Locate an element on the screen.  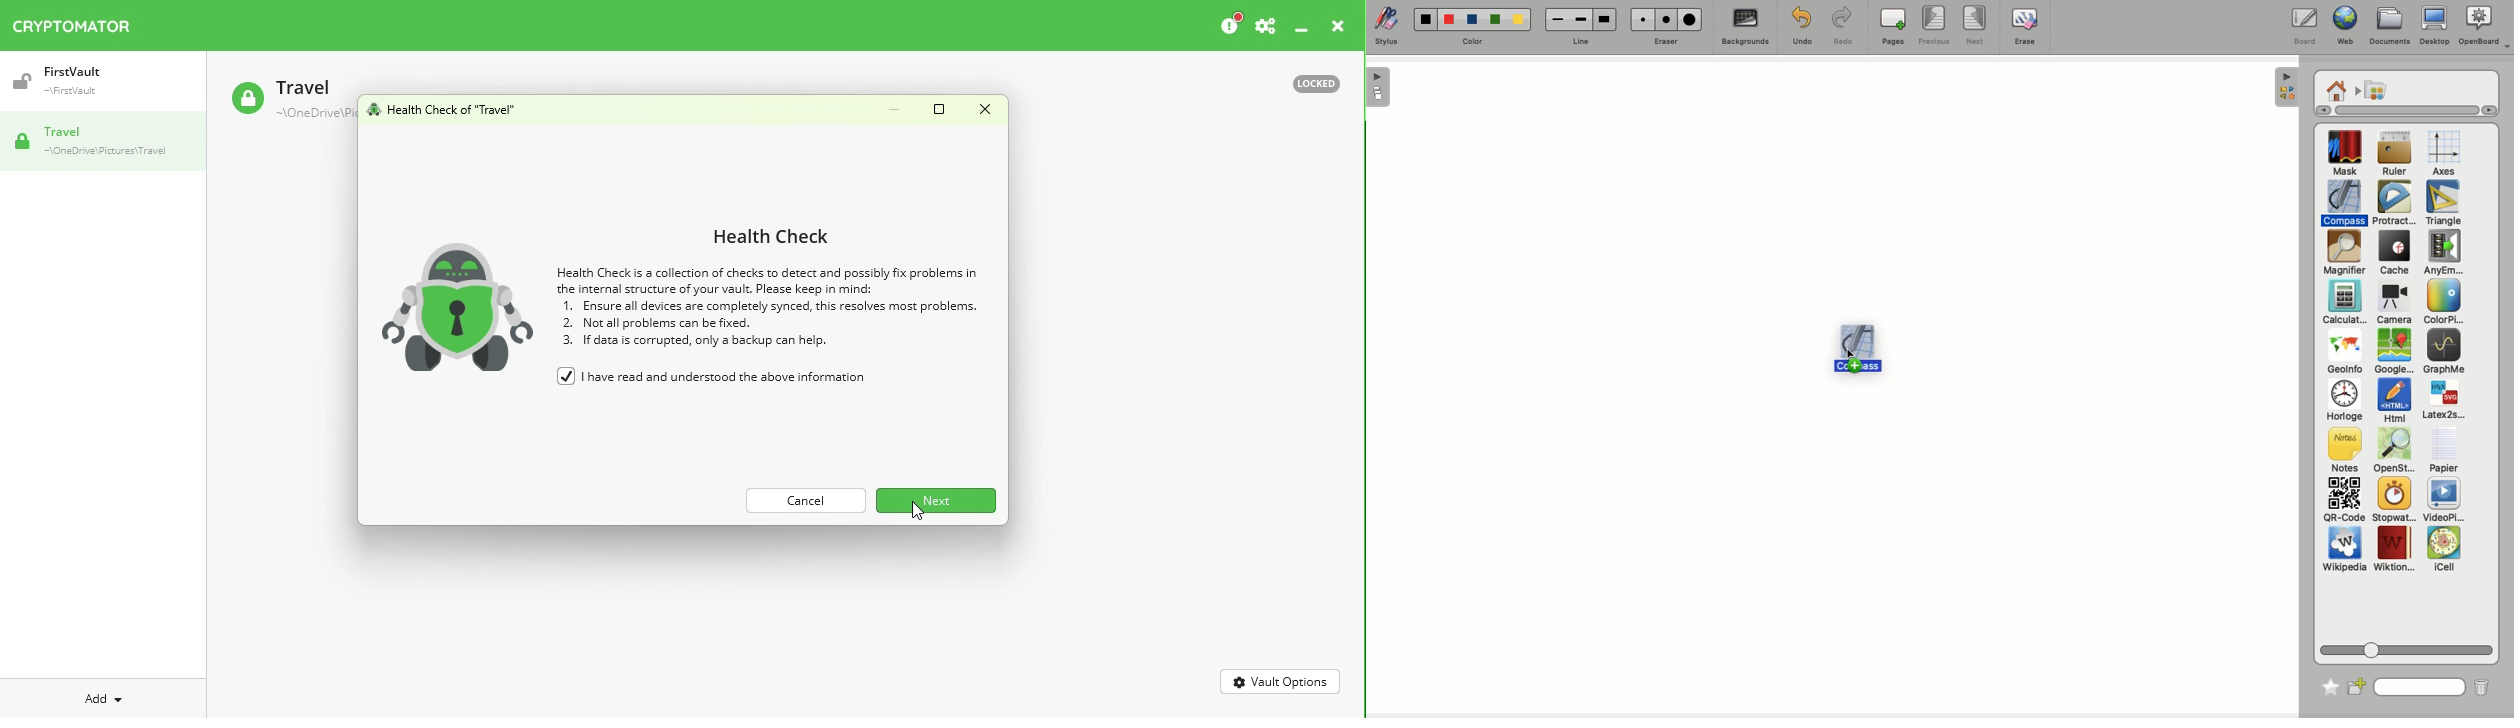
close is located at coordinates (1339, 26).